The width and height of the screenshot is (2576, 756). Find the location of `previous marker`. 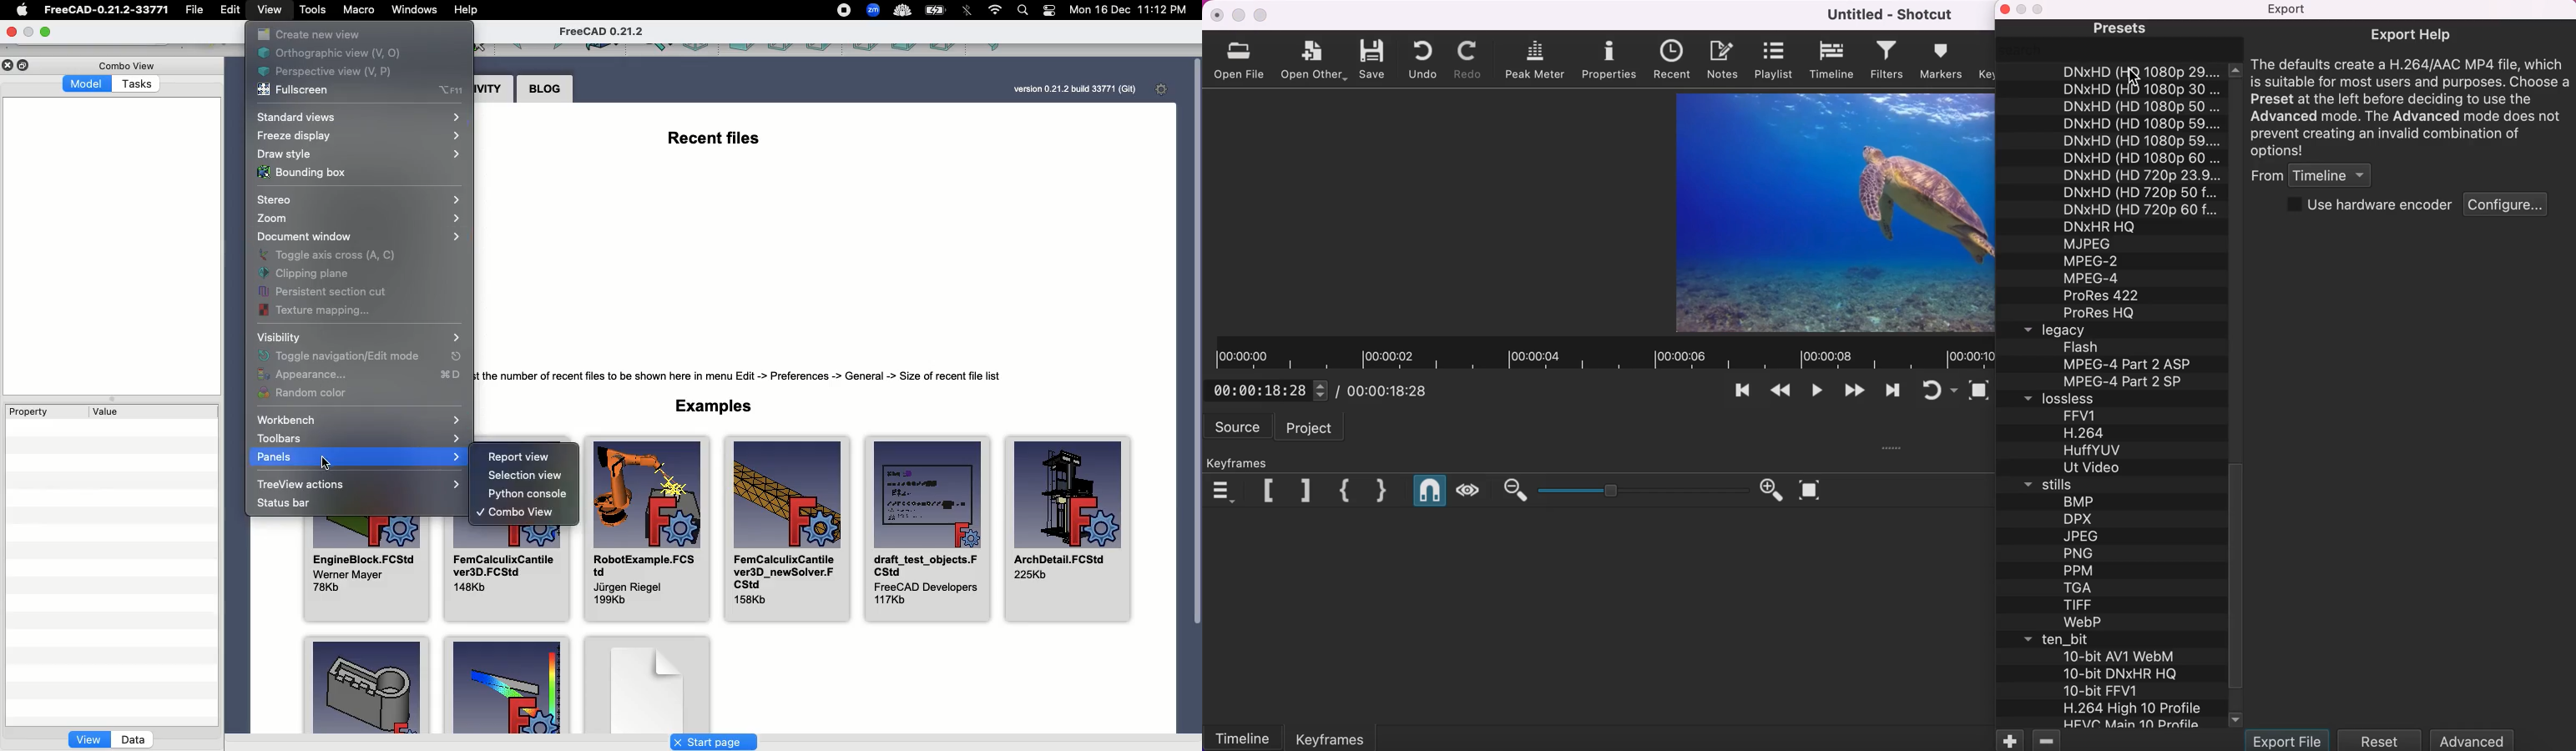

previous marker is located at coordinates (1261, 490).